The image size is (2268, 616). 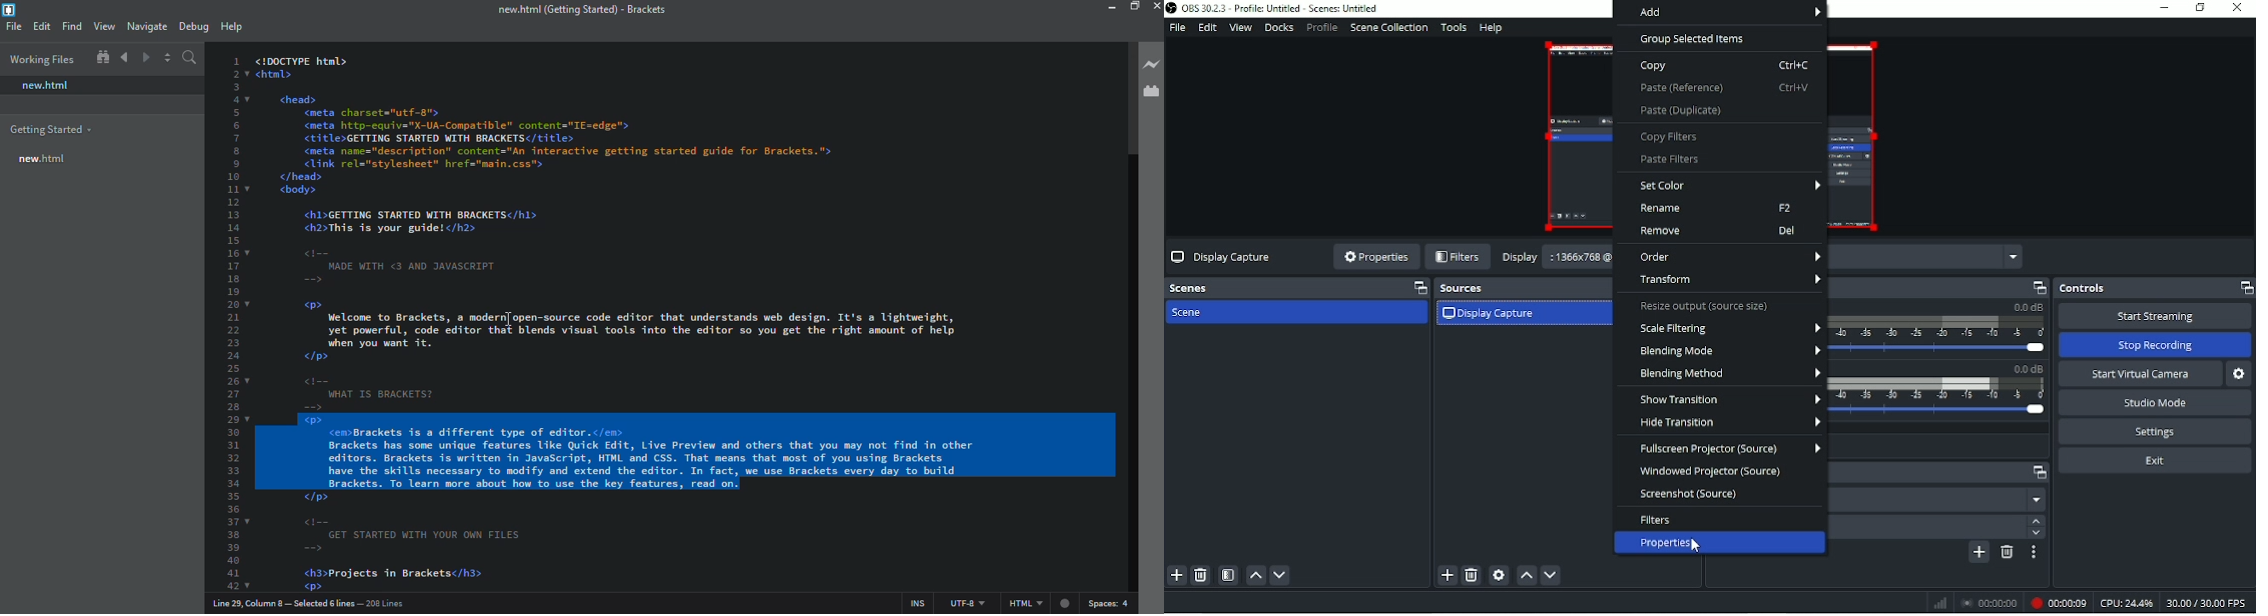 What do you see at coordinates (1221, 256) in the screenshot?
I see `Display Capture` at bounding box center [1221, 256].